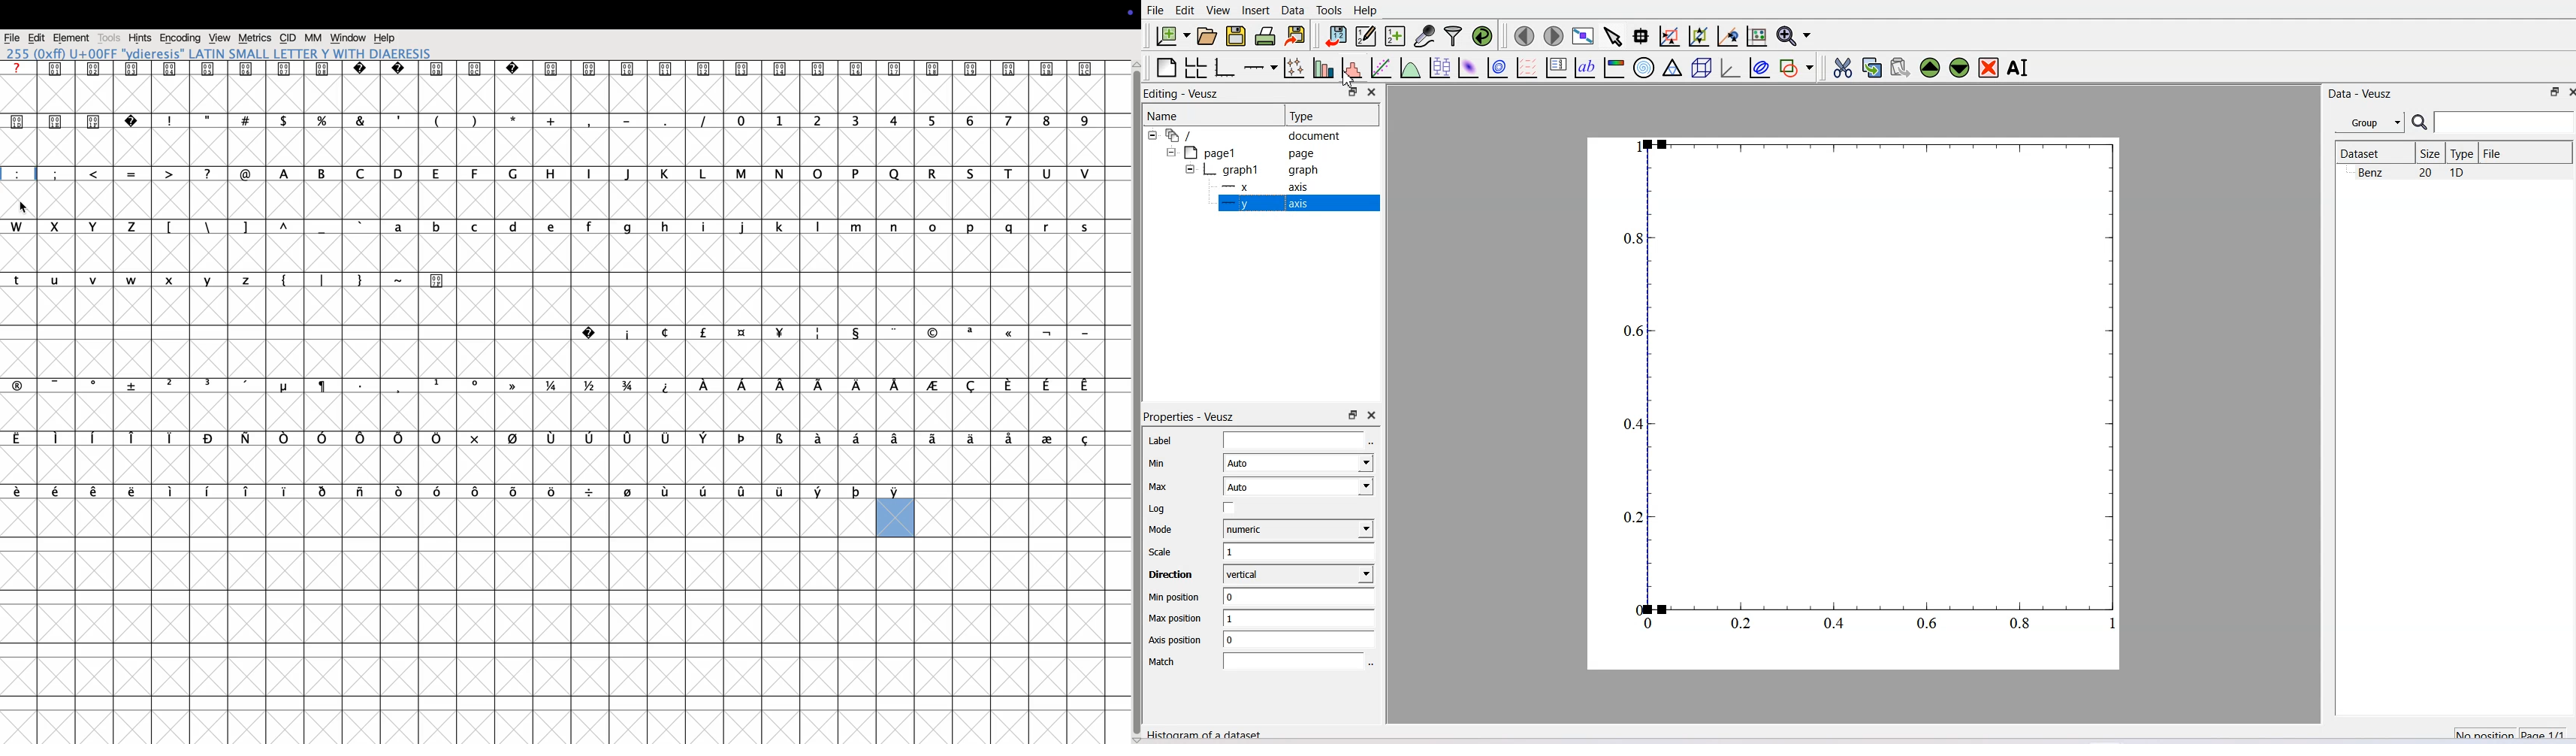 Image resolution: width=2576 pixels, height=756 pixels. I want to click on File, so click(1155, 10).